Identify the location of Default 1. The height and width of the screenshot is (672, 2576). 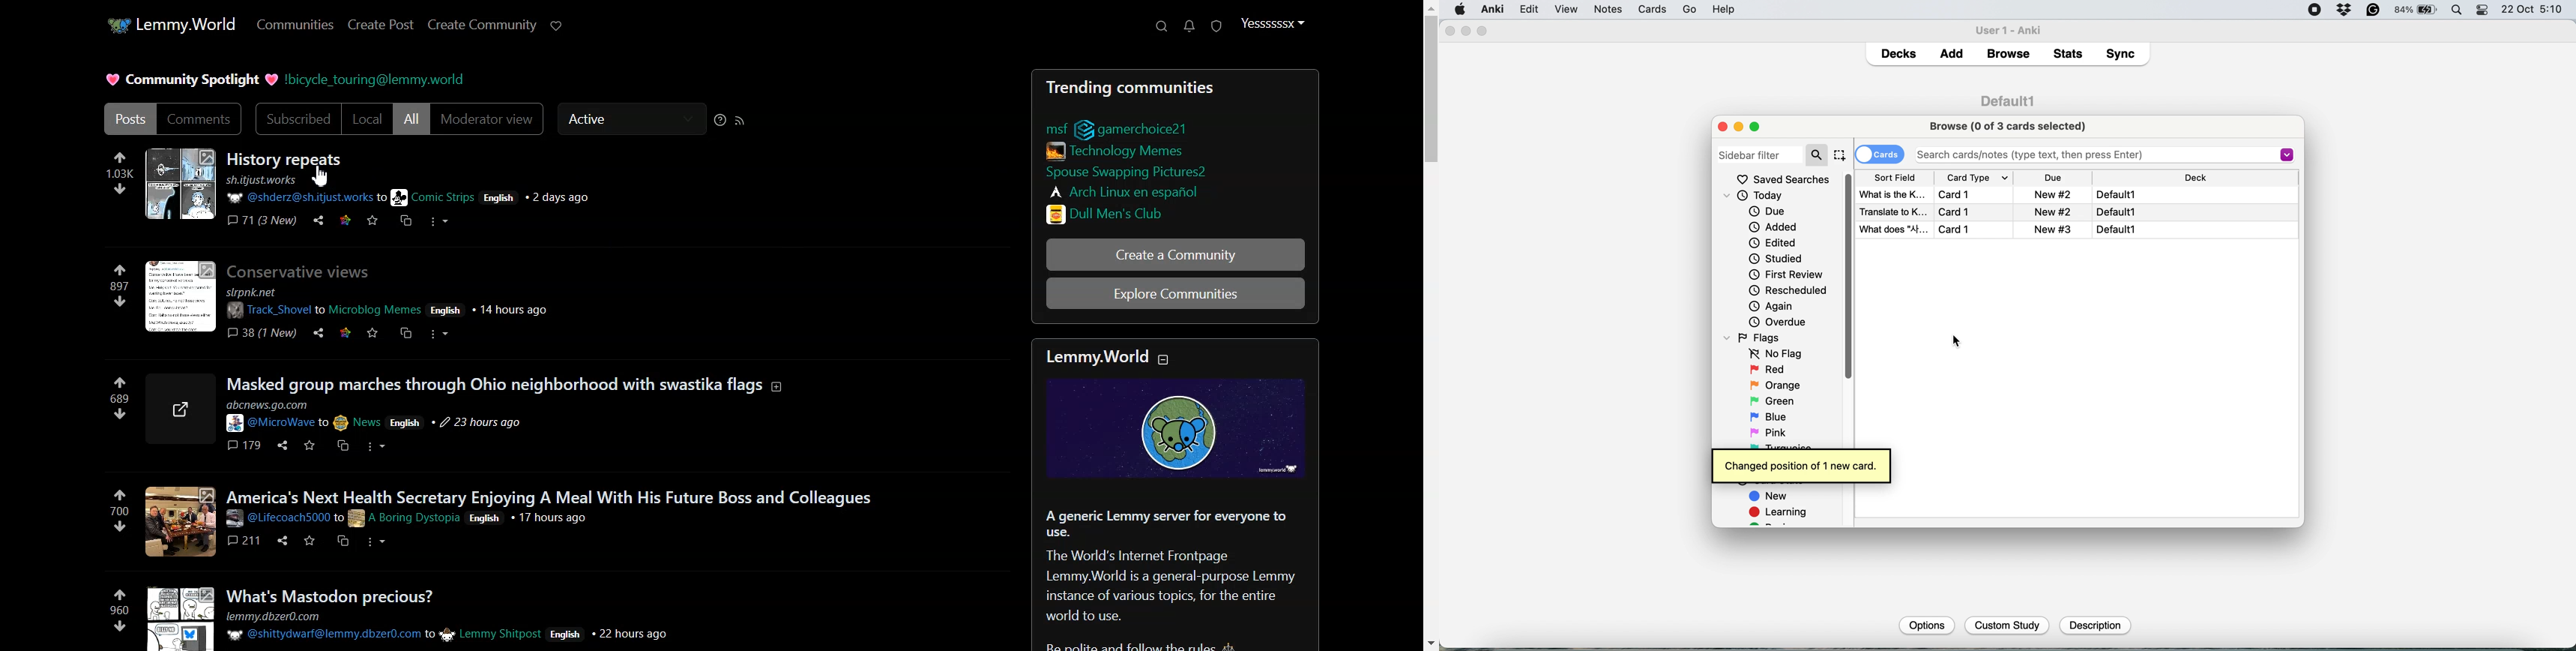
(2008, 100).